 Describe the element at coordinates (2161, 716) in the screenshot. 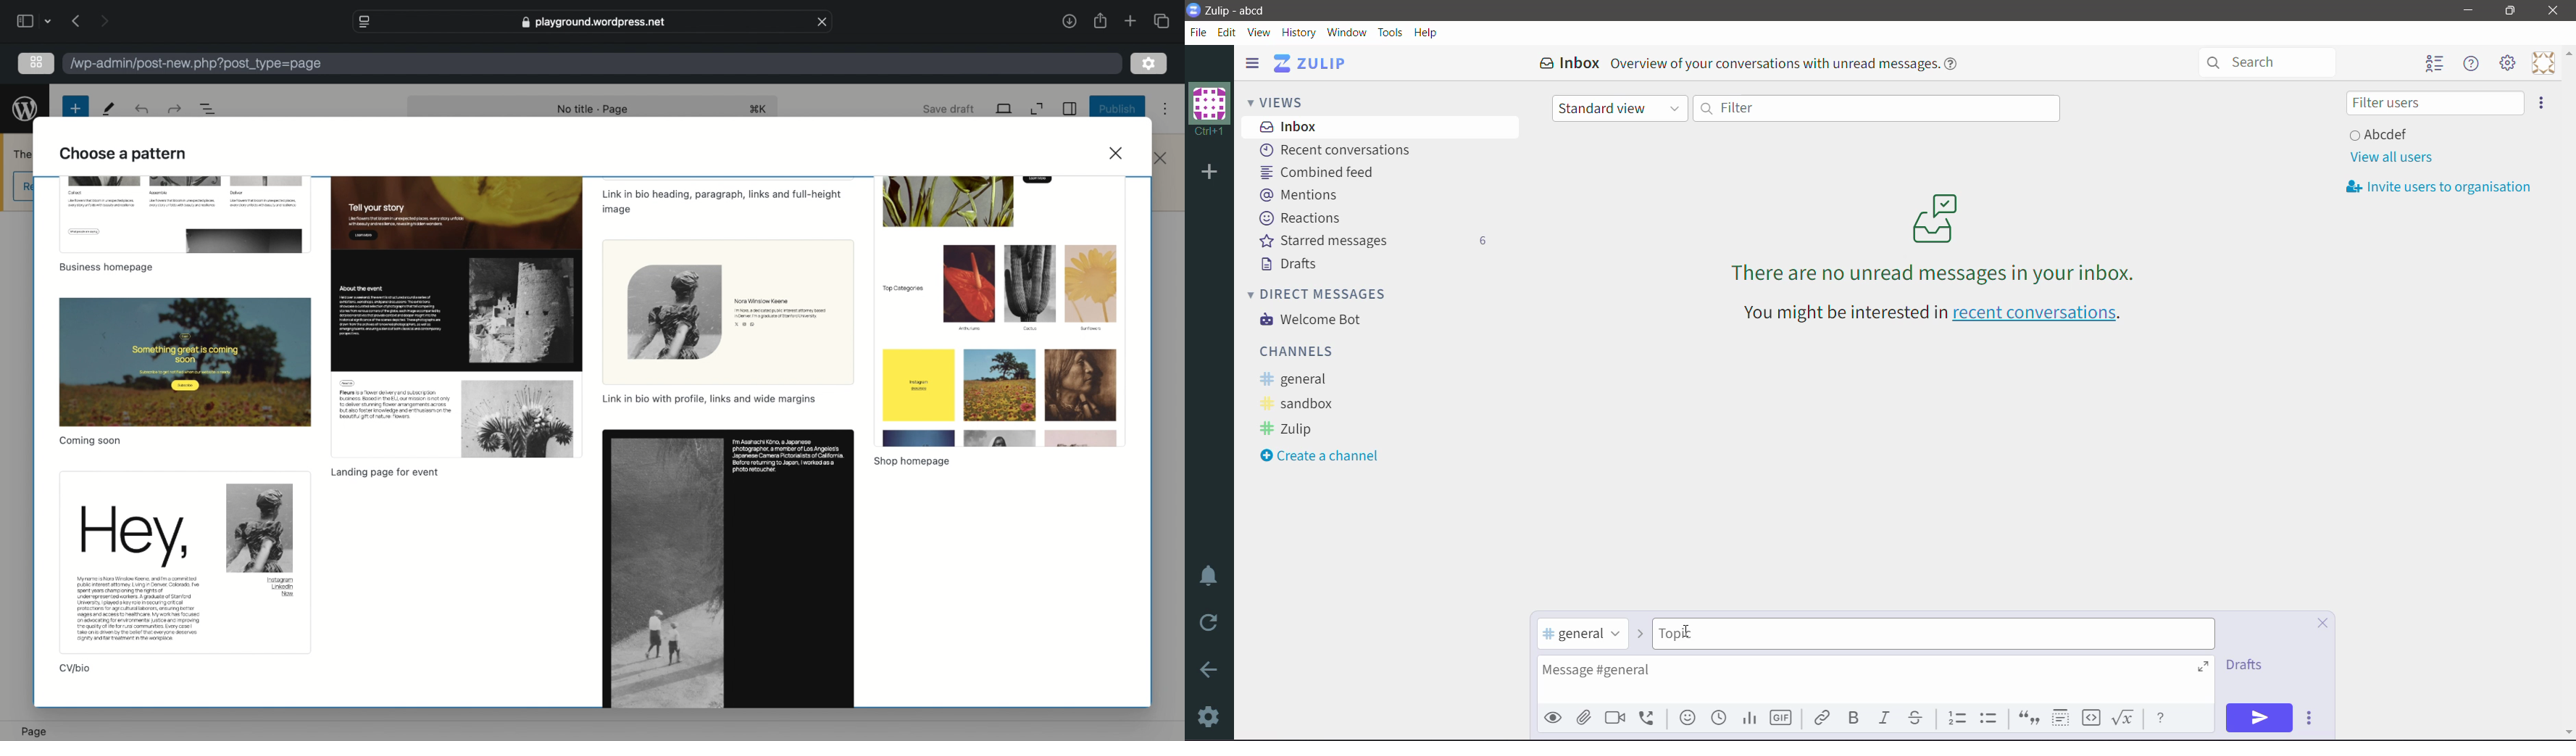

I see `Message Formatting` at that location.